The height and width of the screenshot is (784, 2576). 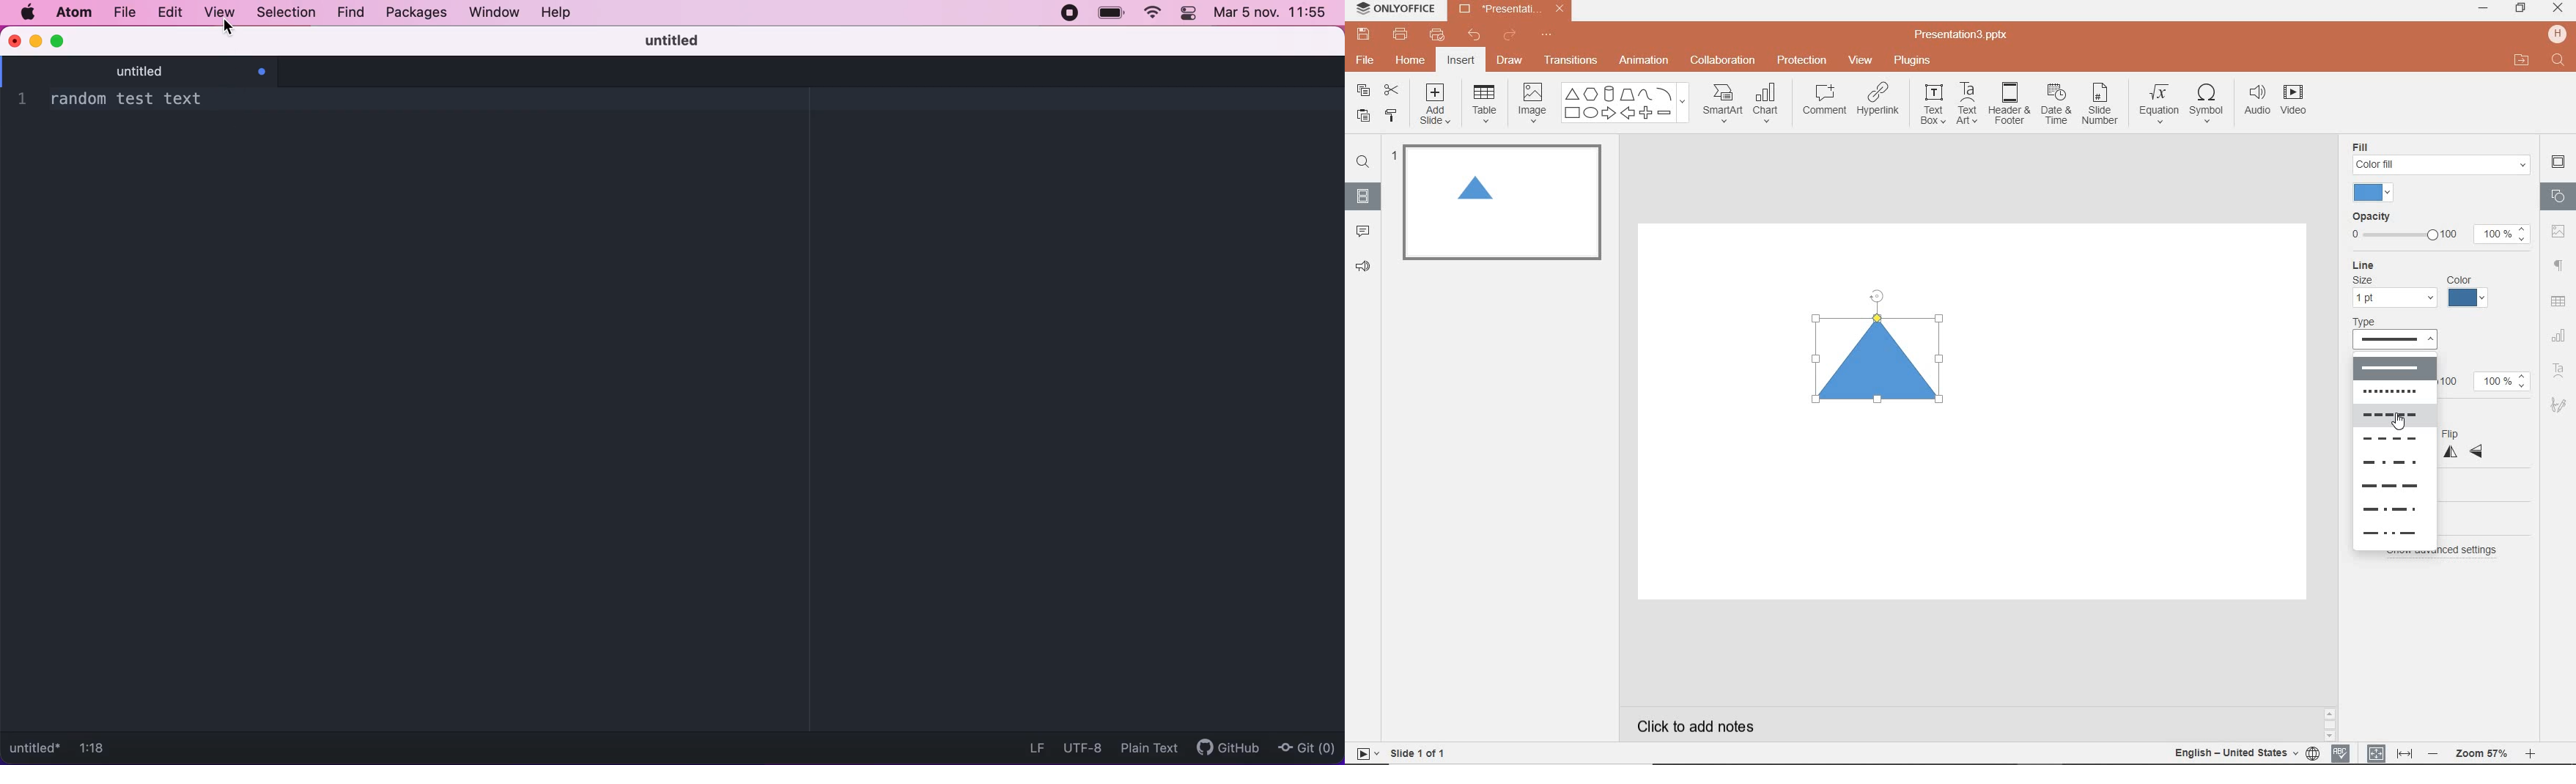 What do you see at coordinates (2558, 163) in the screenshot?
I see `SLIDE SETTINGS` at bounding box center [2558, 163].